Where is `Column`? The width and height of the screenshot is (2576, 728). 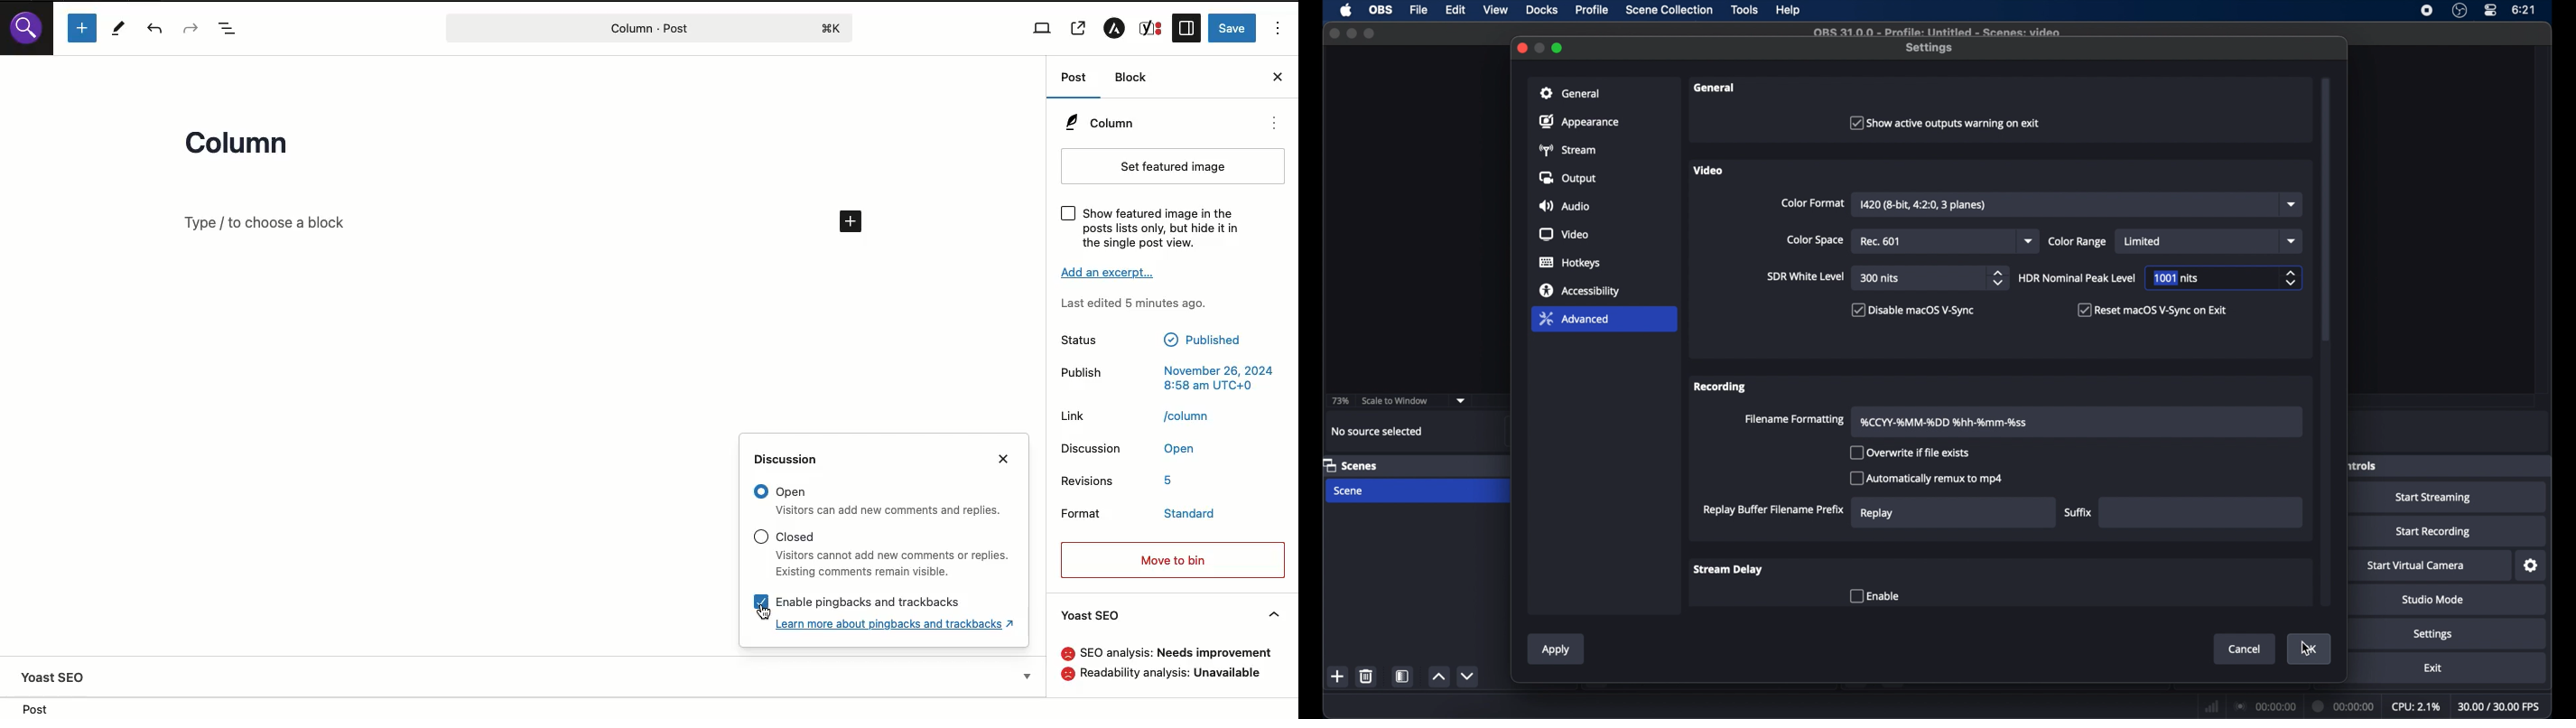
Column is located at coordinates (1100, 121).